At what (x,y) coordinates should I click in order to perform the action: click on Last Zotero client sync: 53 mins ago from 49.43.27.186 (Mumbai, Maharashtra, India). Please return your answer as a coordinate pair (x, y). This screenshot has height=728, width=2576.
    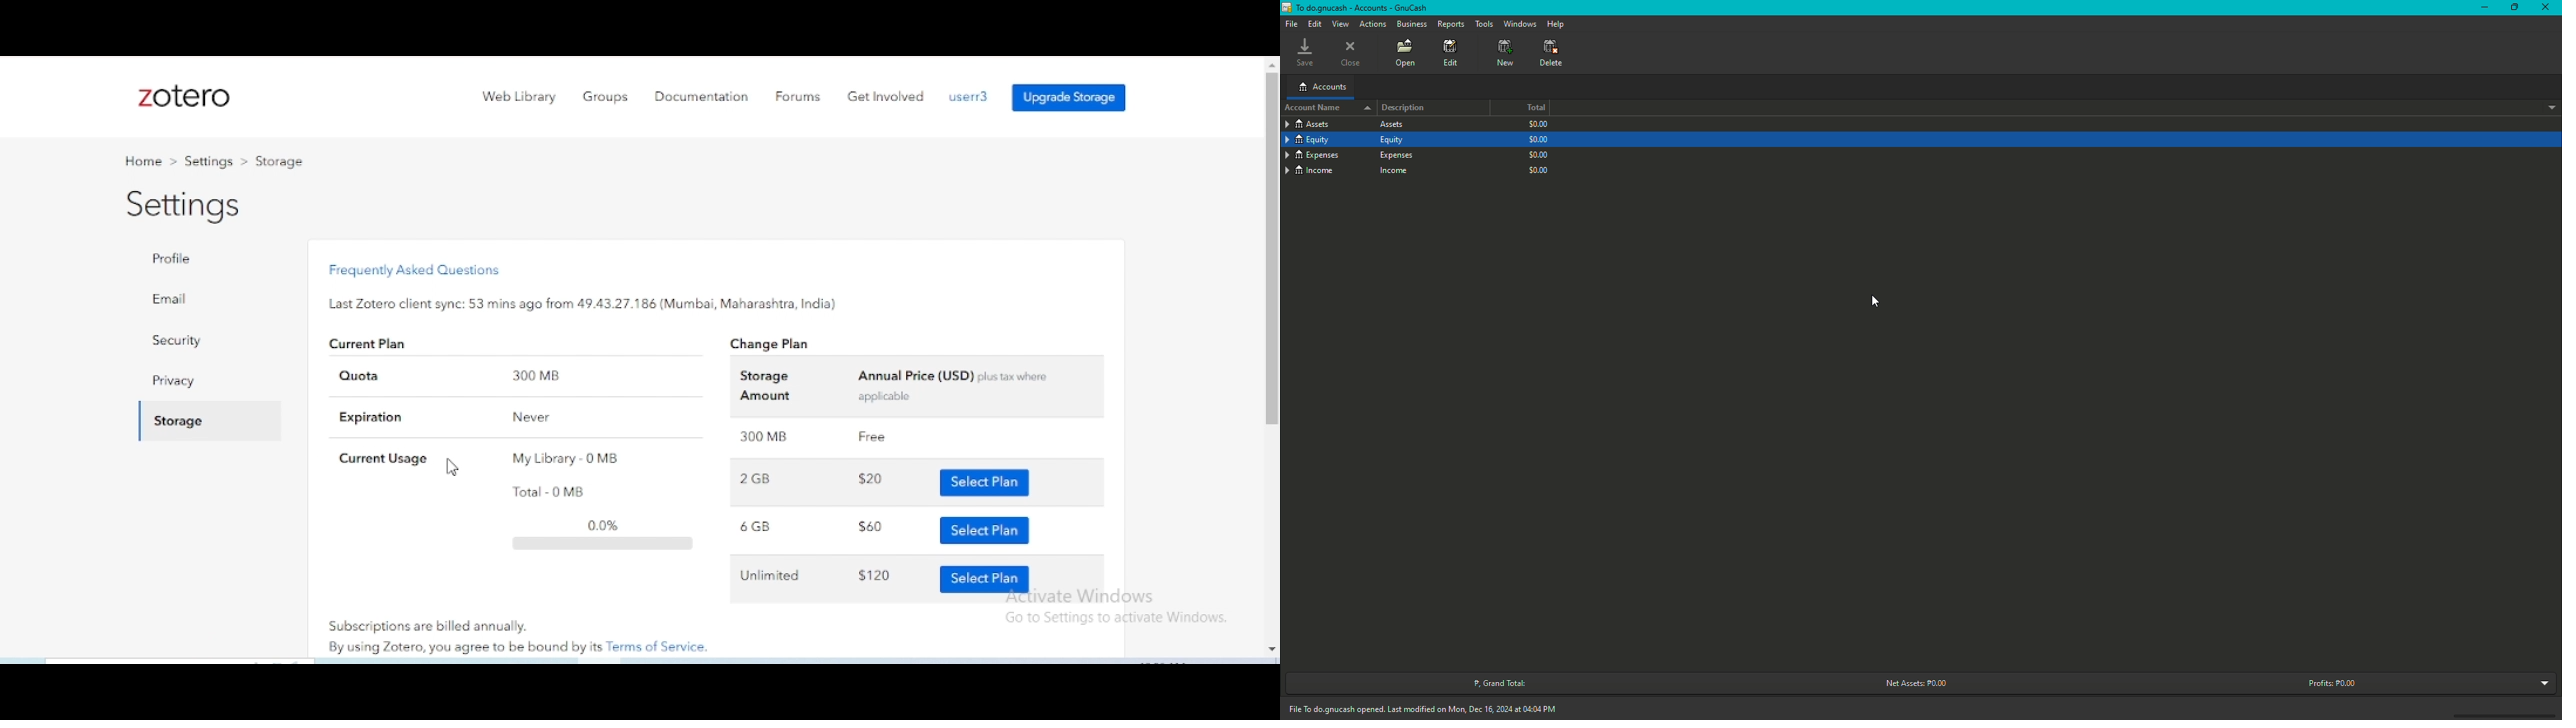
    Looking at the image, I should click on (584, 304).